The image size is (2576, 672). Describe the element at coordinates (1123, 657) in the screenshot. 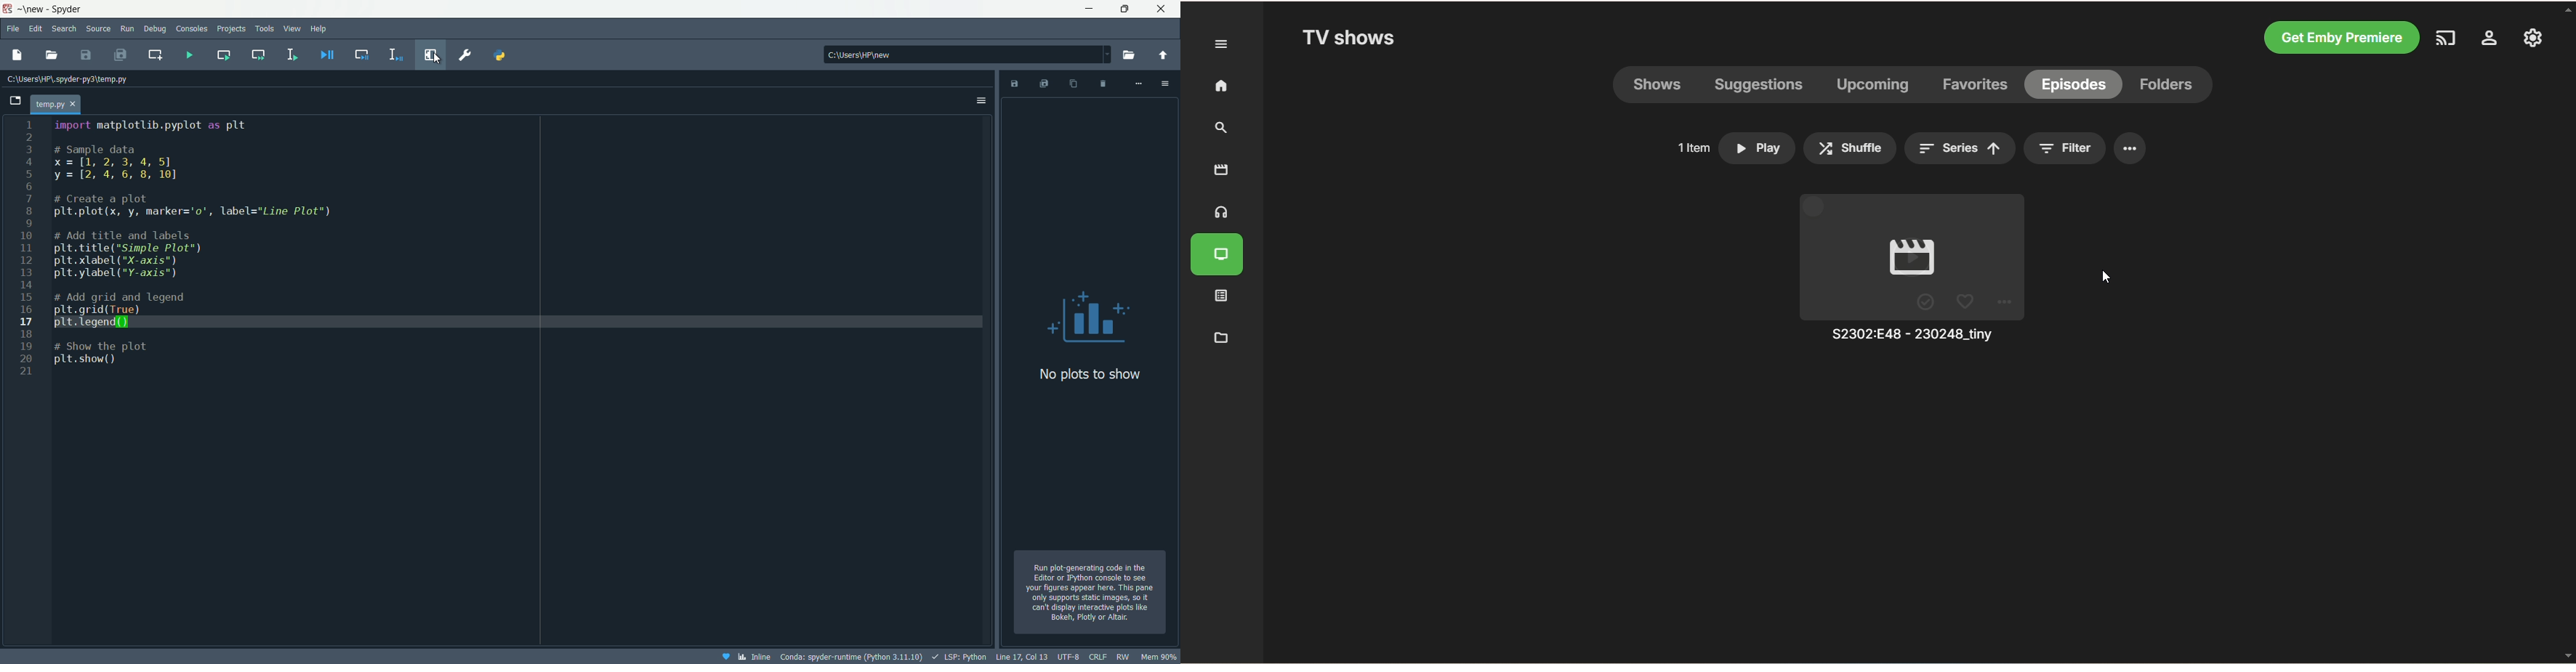

I see `rw` at that location.